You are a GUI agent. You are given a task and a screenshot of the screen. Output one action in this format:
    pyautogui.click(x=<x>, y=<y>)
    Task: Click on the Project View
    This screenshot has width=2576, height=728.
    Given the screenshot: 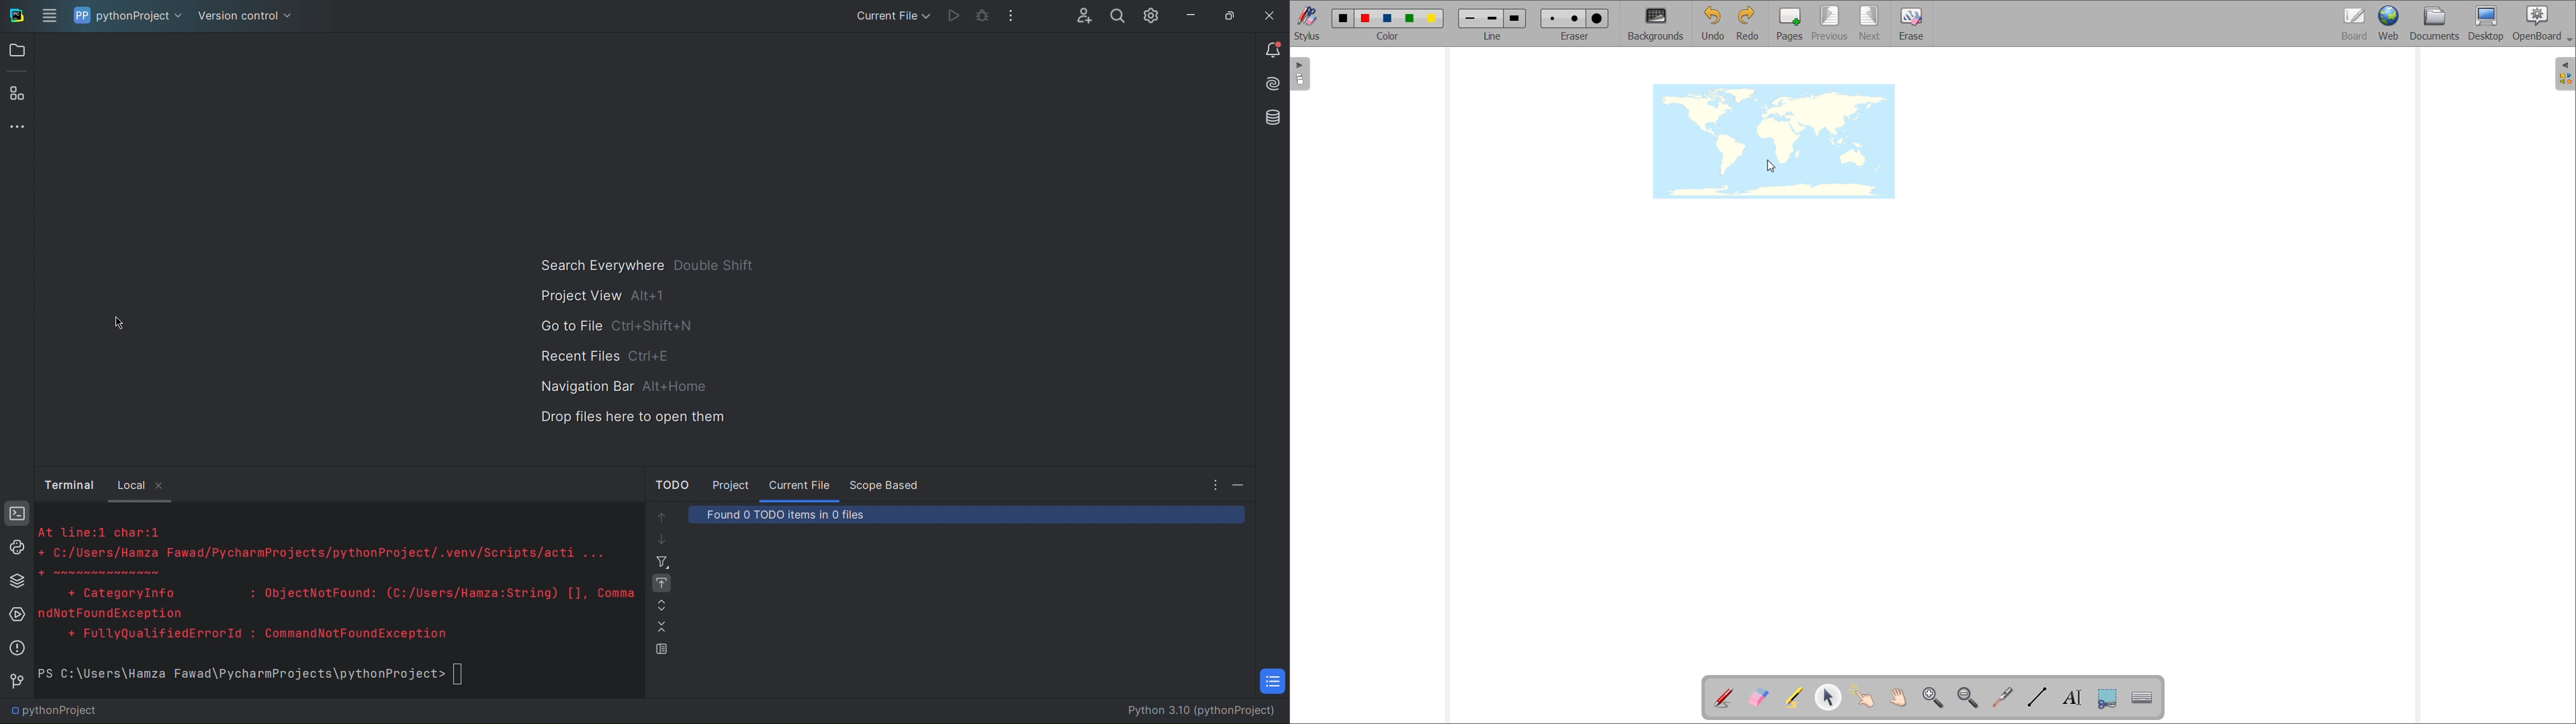 What is the action you would take?
    pyautogui.click(x=604, y=296)
    